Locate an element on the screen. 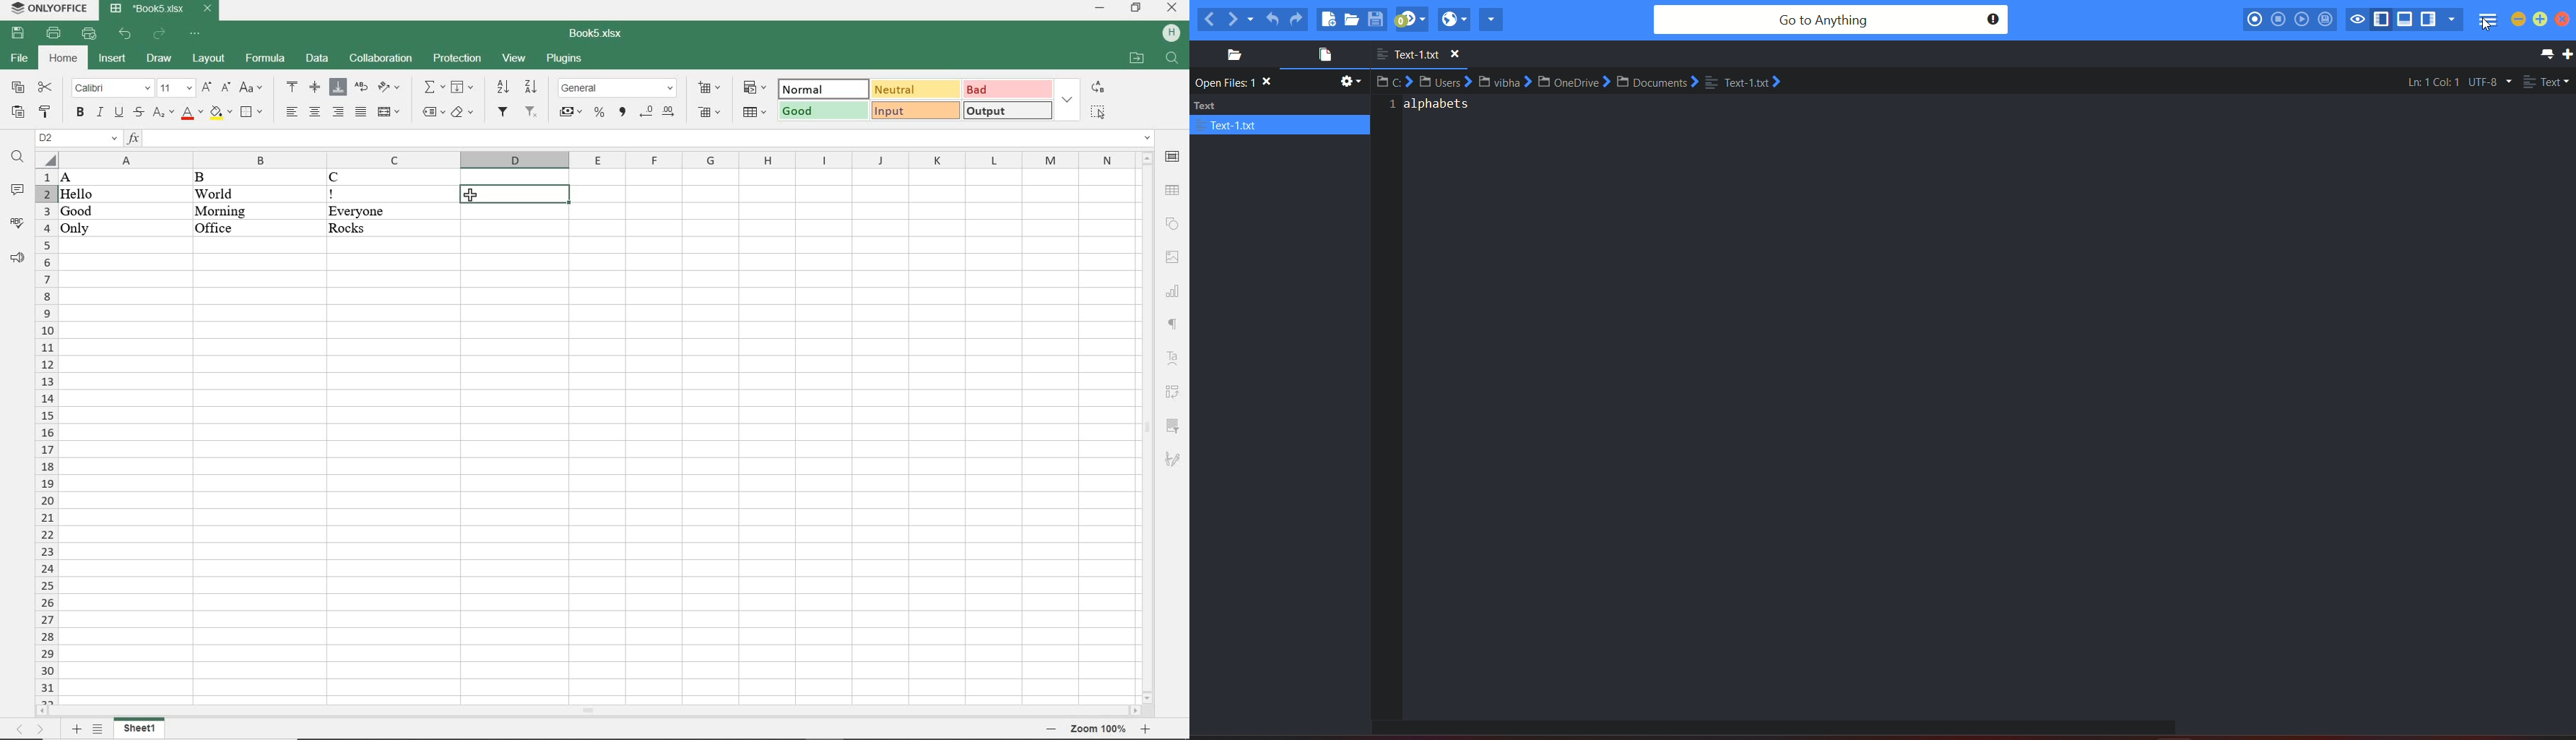 This screenshot has width=2576, height=756. paste is located at coordinates (17, 113).